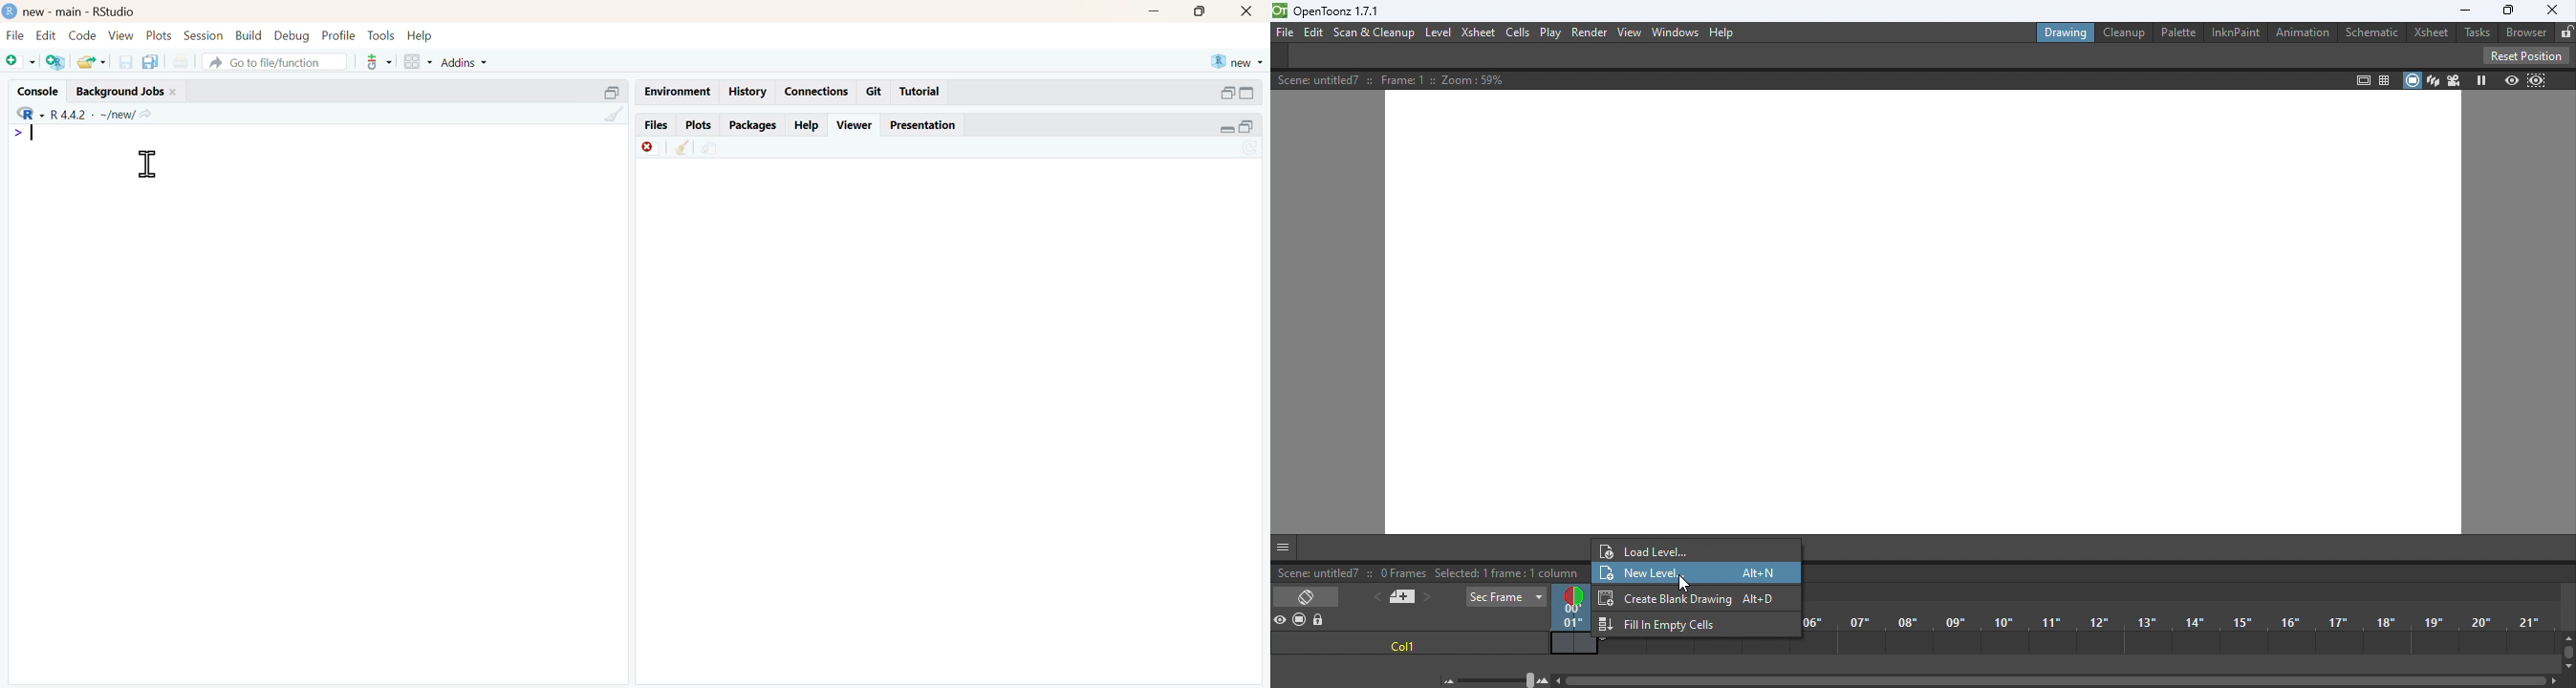 The width and height of the screenshot is (2576, 700). I want to click on debug, so click(293, 37).